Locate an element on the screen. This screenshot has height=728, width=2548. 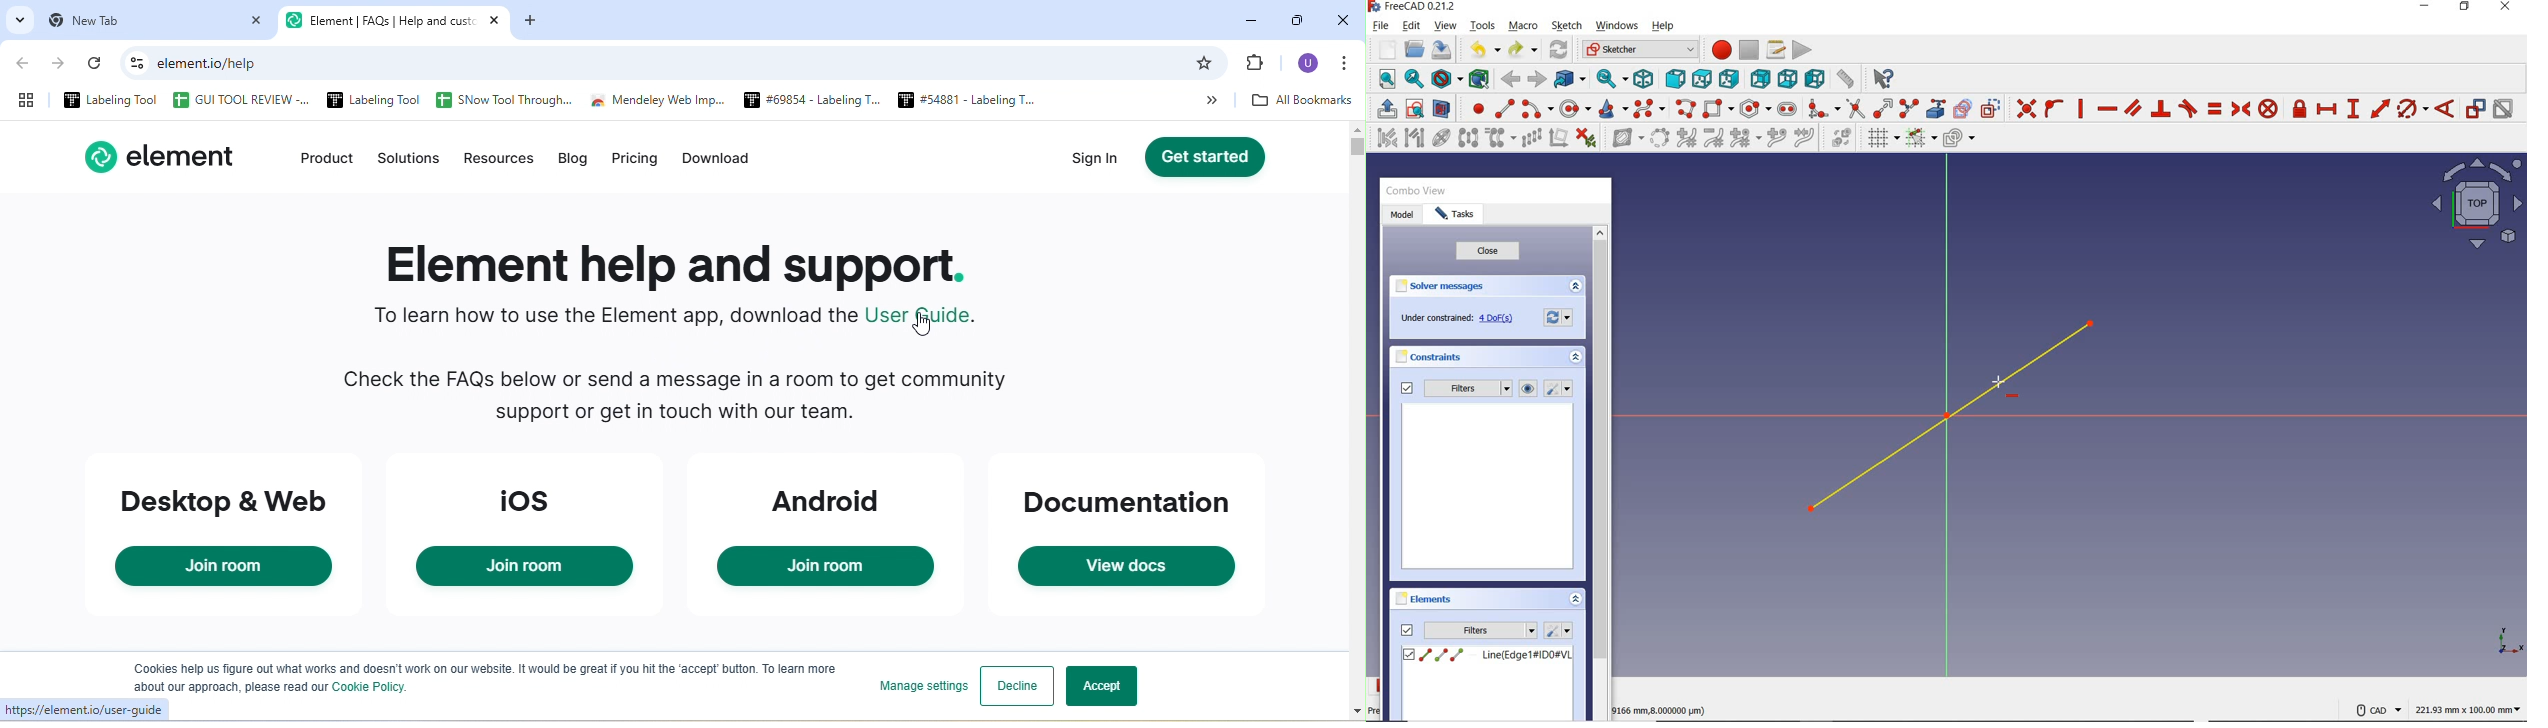
TOOLS is located at coordinates (1483, 26).